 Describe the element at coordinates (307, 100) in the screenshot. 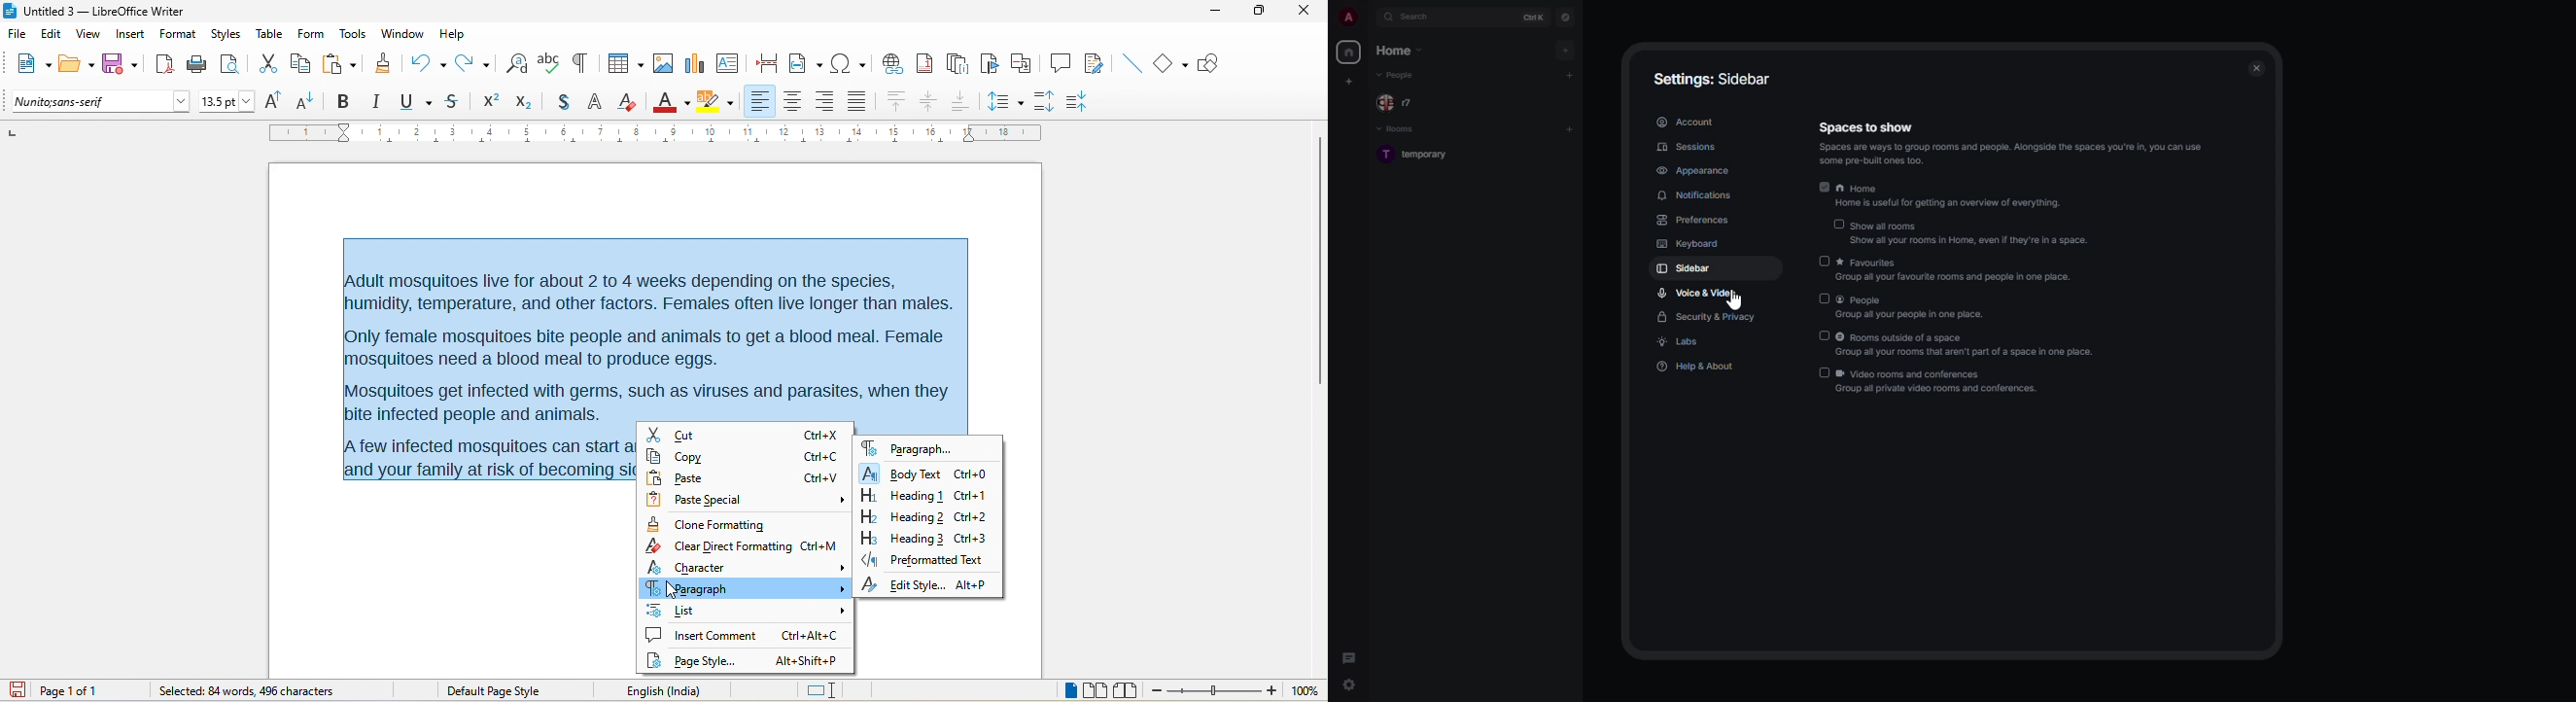

I see `decrease size` at that location.